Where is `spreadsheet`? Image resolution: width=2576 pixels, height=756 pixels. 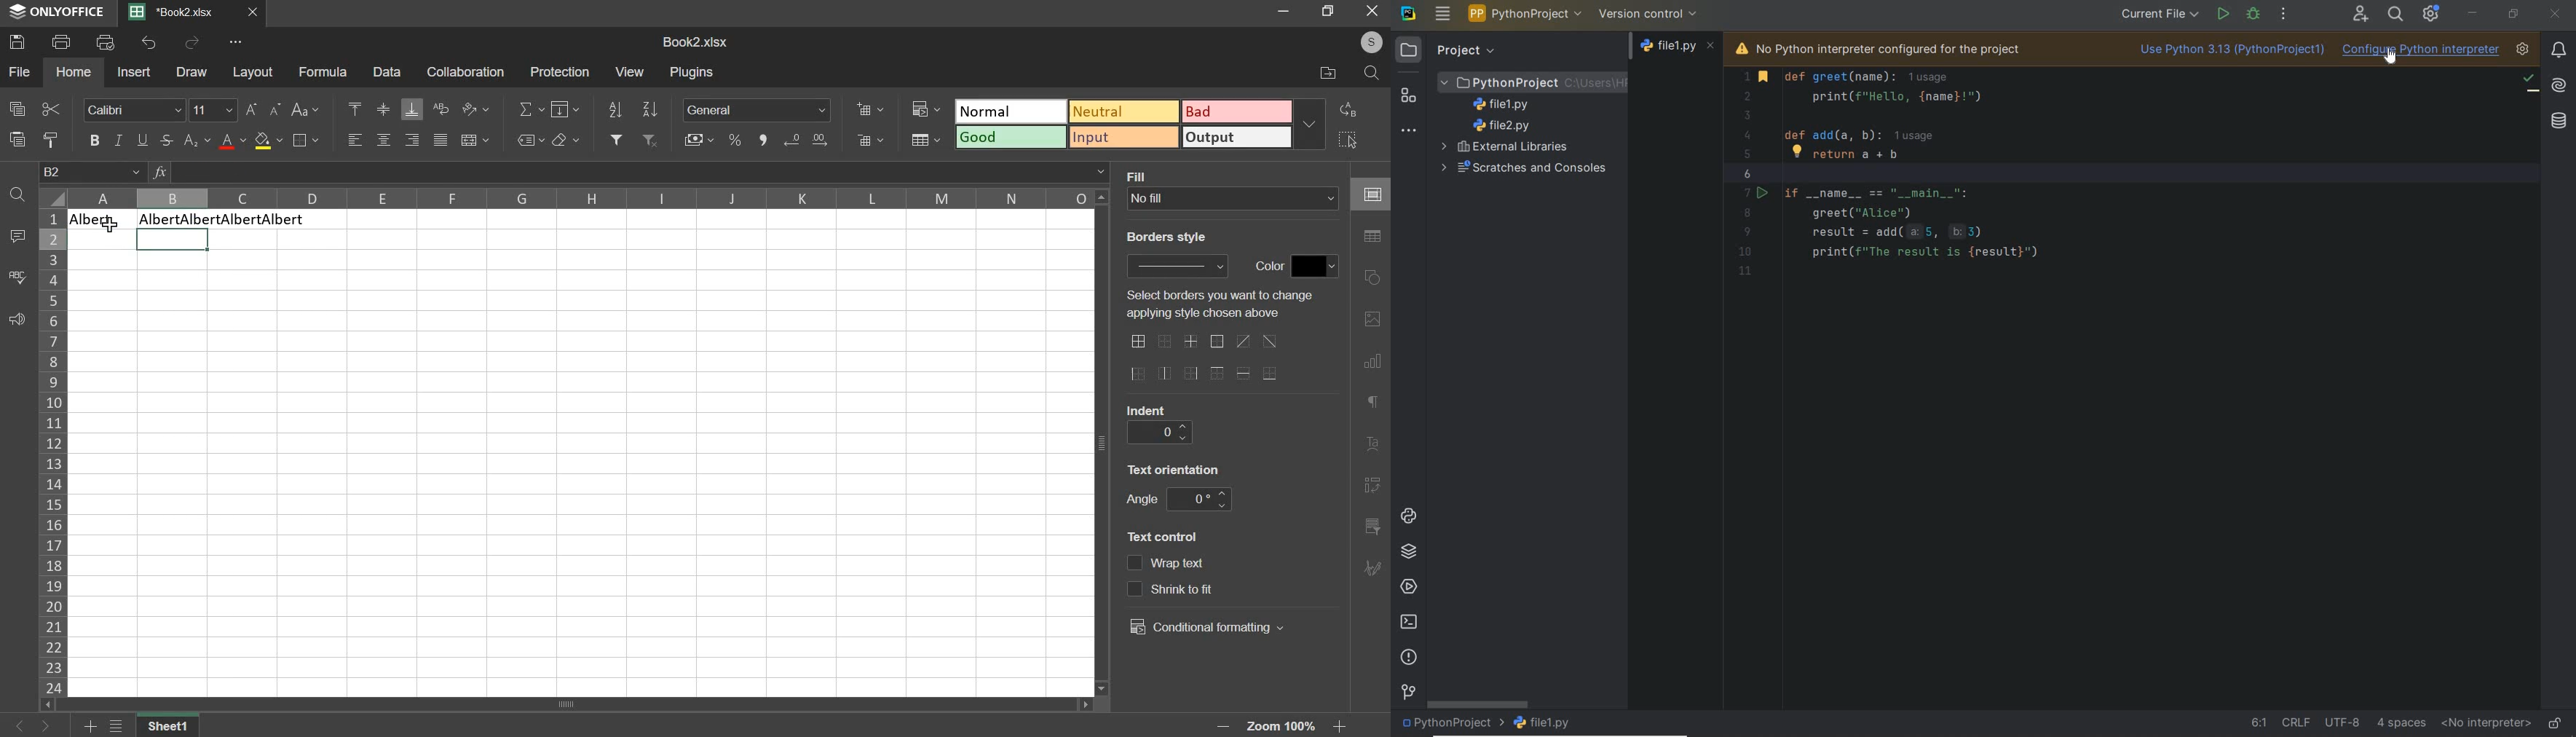 spreadsheet is located at coordinates (694, 41).